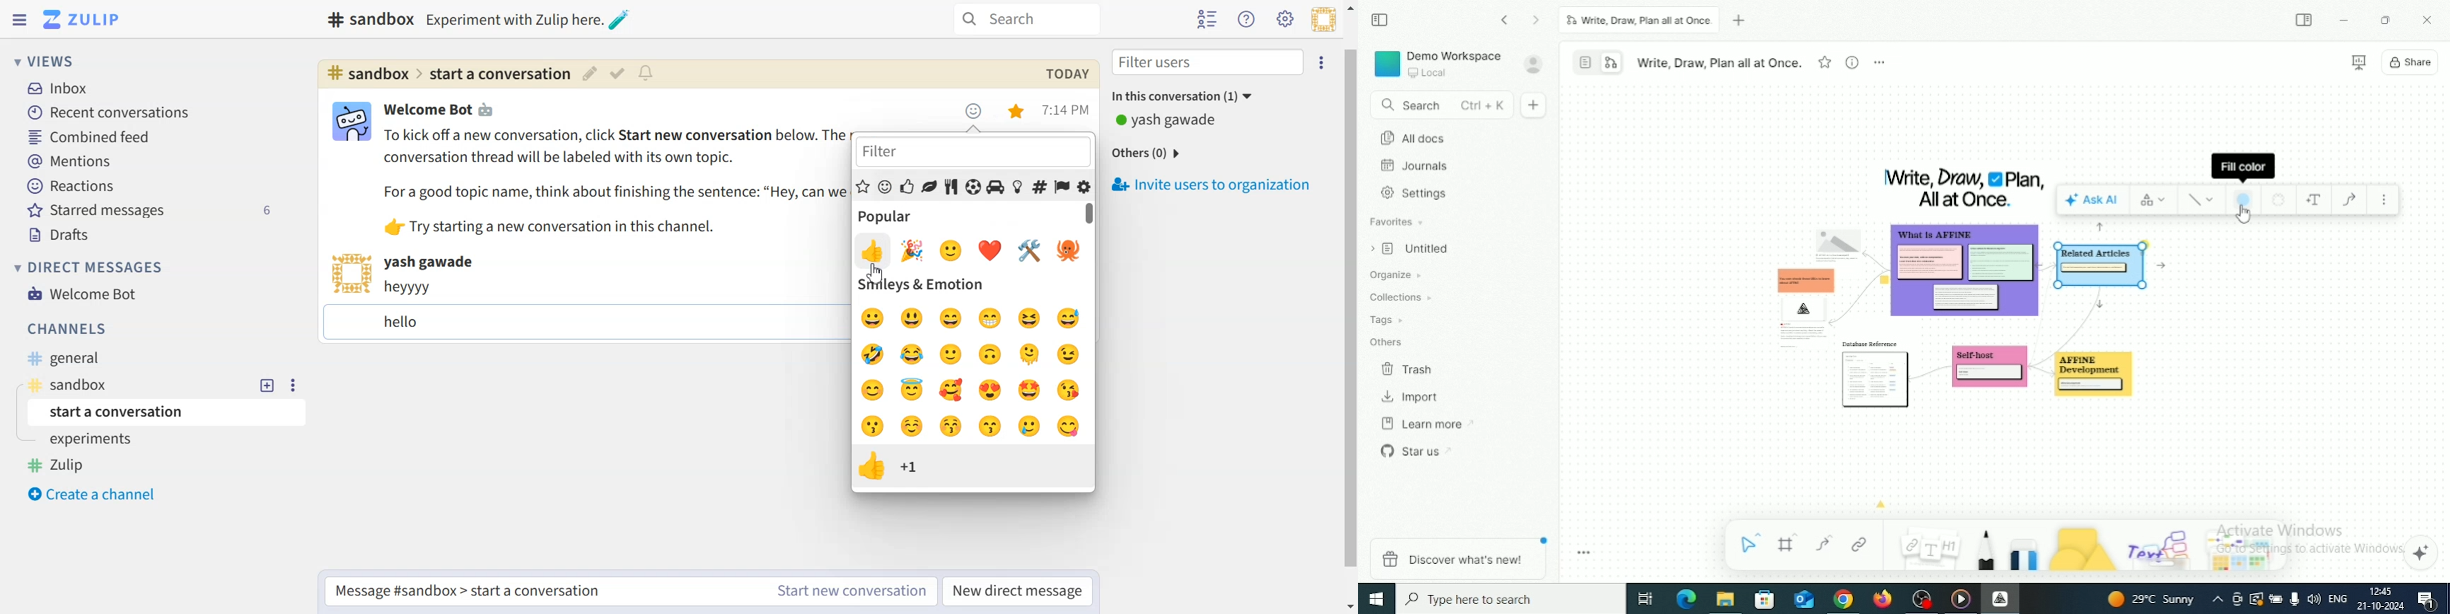 The image size is (2464, 616). Describe the element at coordinates (1063, 250) in the screenshot. I see `Emoji` at that location.